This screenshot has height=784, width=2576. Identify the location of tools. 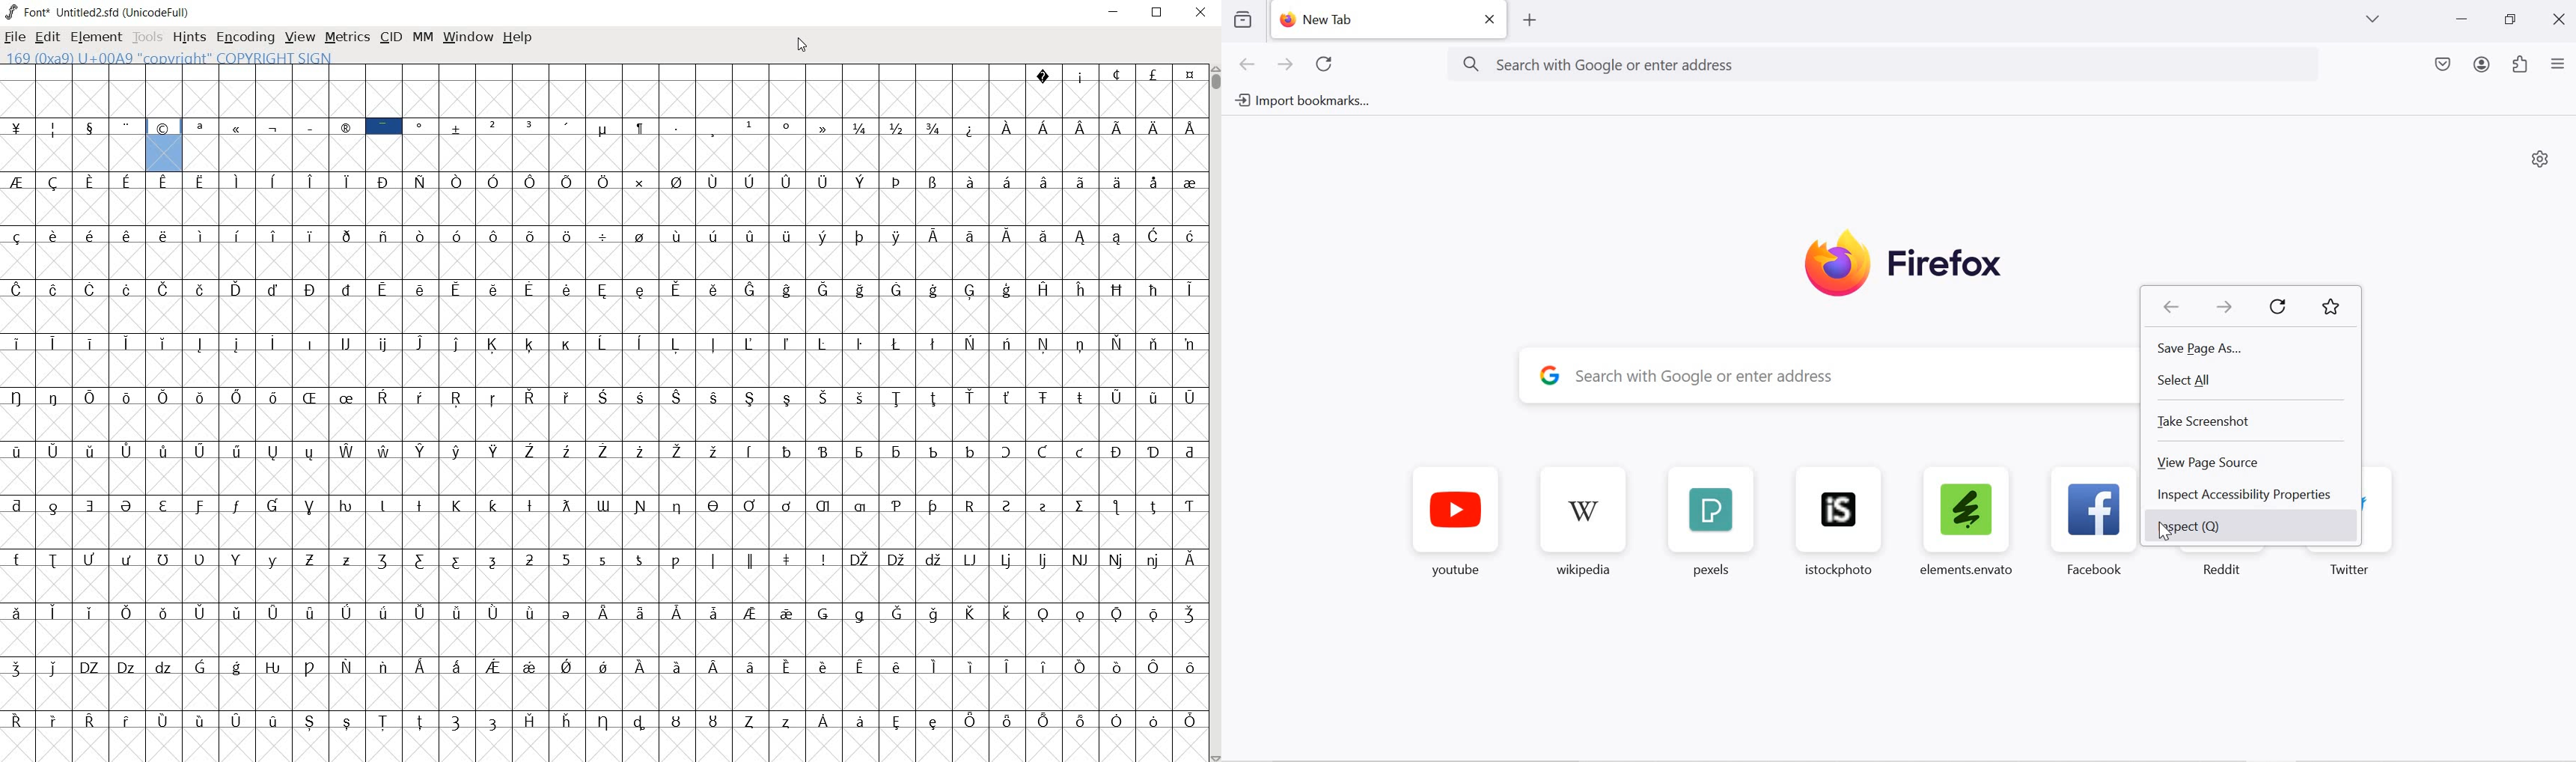
(149, 39).